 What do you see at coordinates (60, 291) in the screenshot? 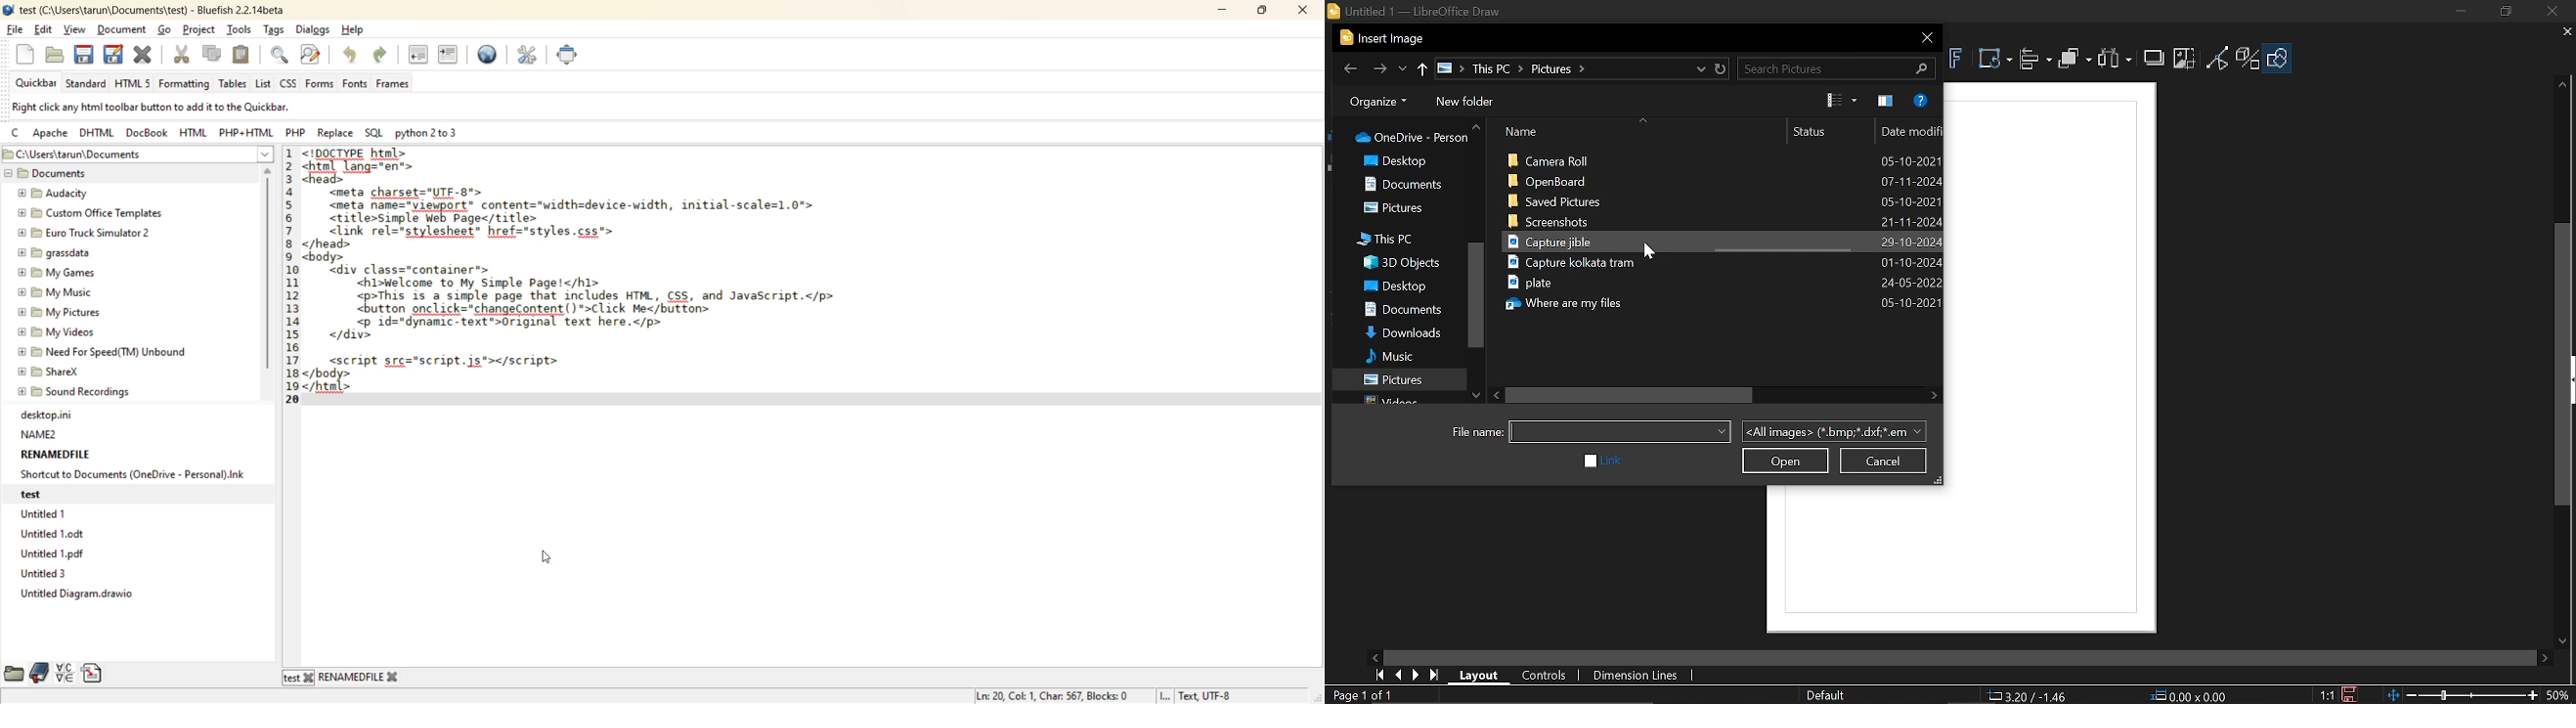
I see `My Music` at bounding box center [60, 291].